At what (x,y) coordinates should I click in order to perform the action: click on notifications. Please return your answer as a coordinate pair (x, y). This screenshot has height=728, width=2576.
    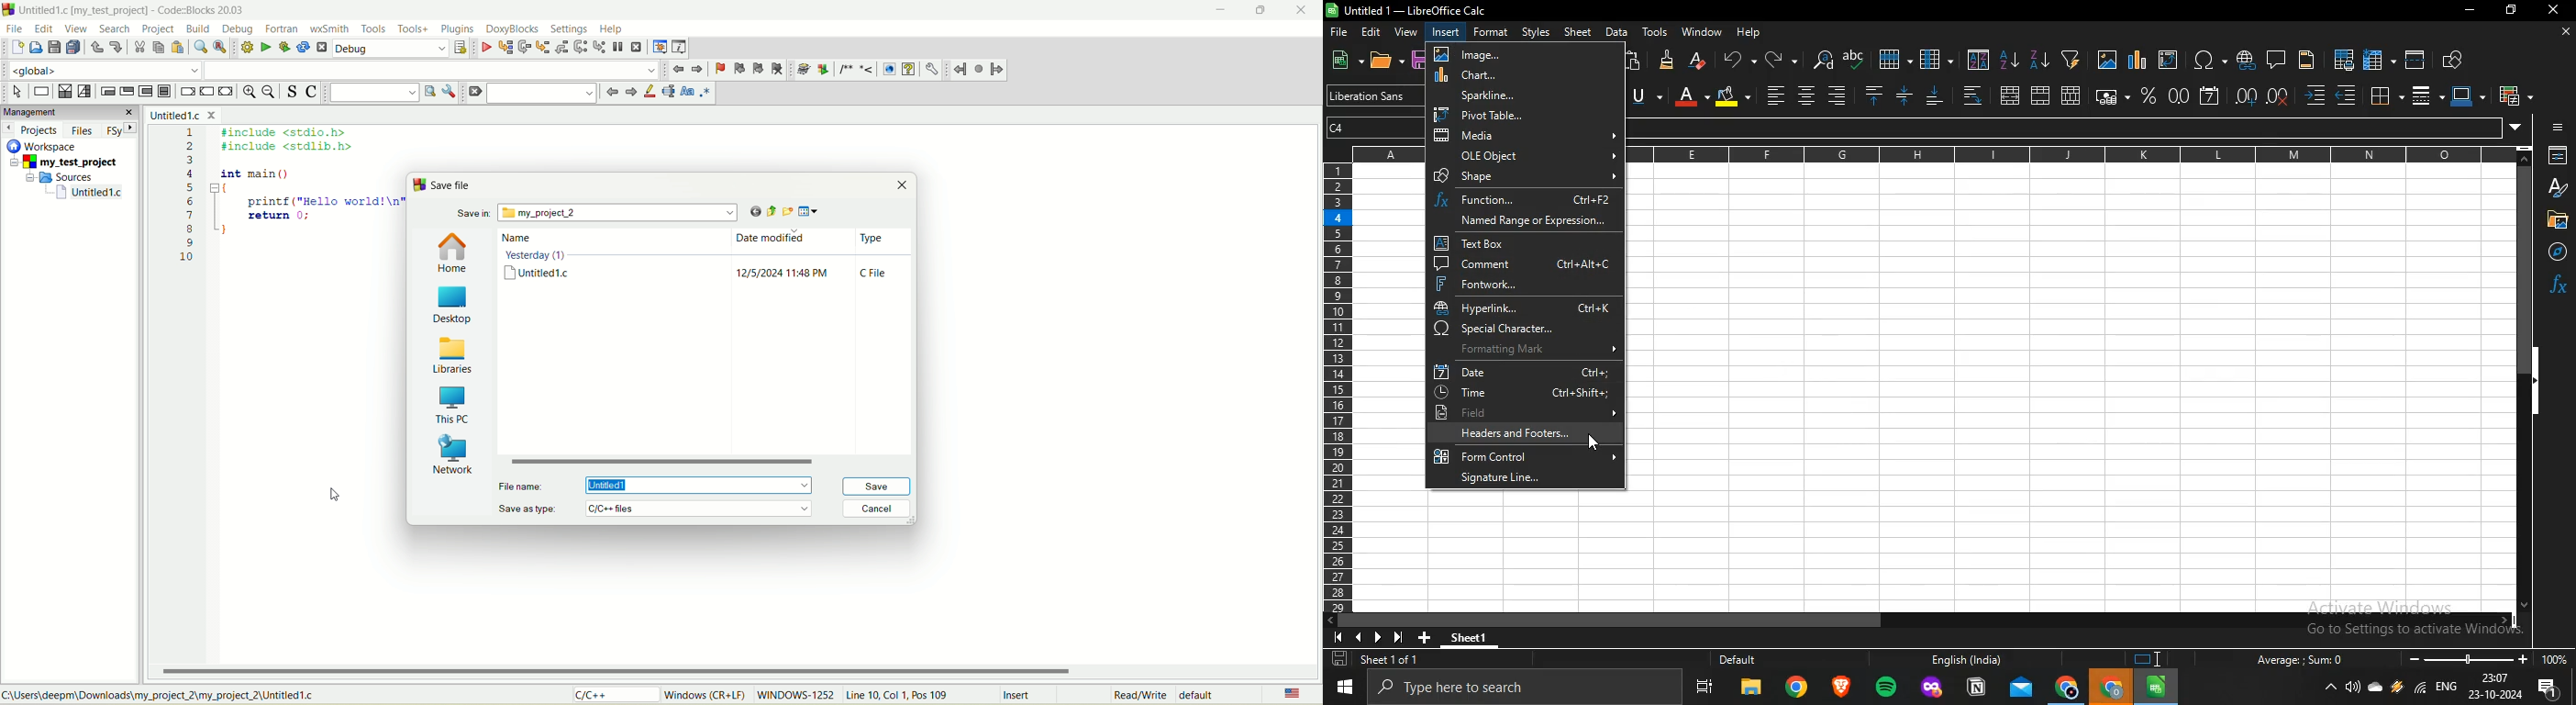
    Looking at the image, I should click on (2551, 690).